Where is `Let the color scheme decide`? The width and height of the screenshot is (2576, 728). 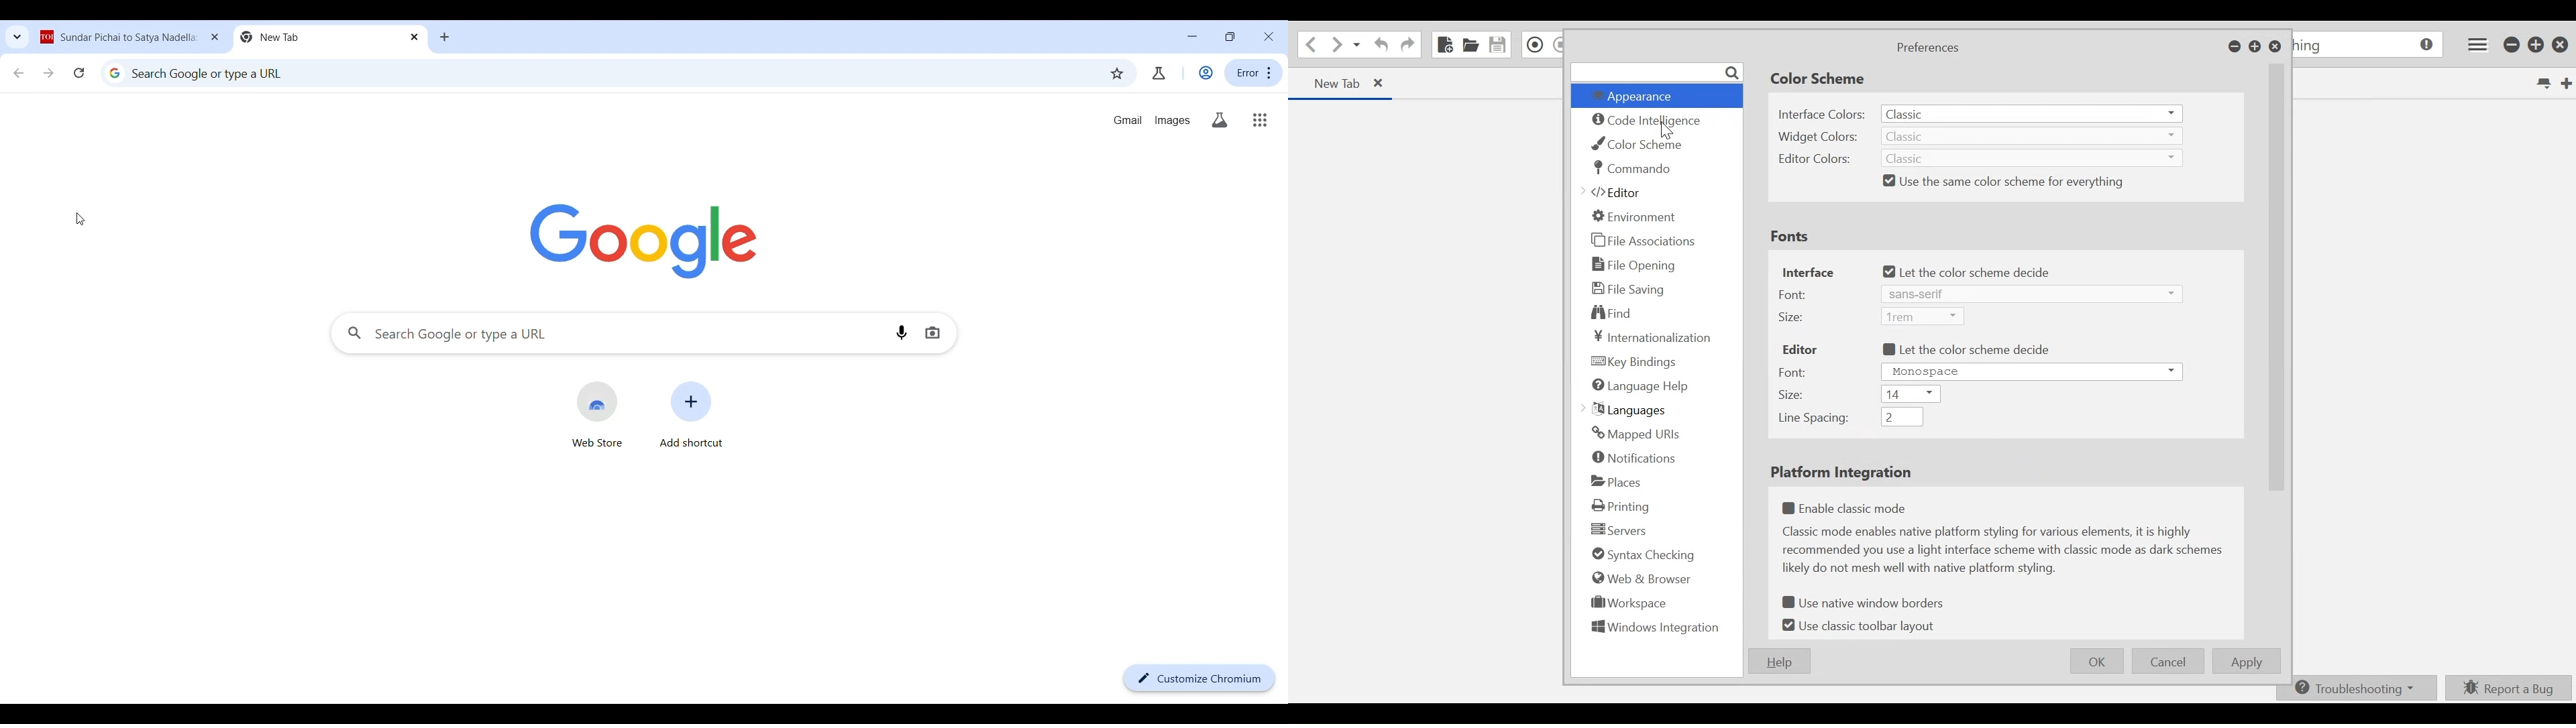
Let the color scheme decide is located at coordinates (1969, 272).